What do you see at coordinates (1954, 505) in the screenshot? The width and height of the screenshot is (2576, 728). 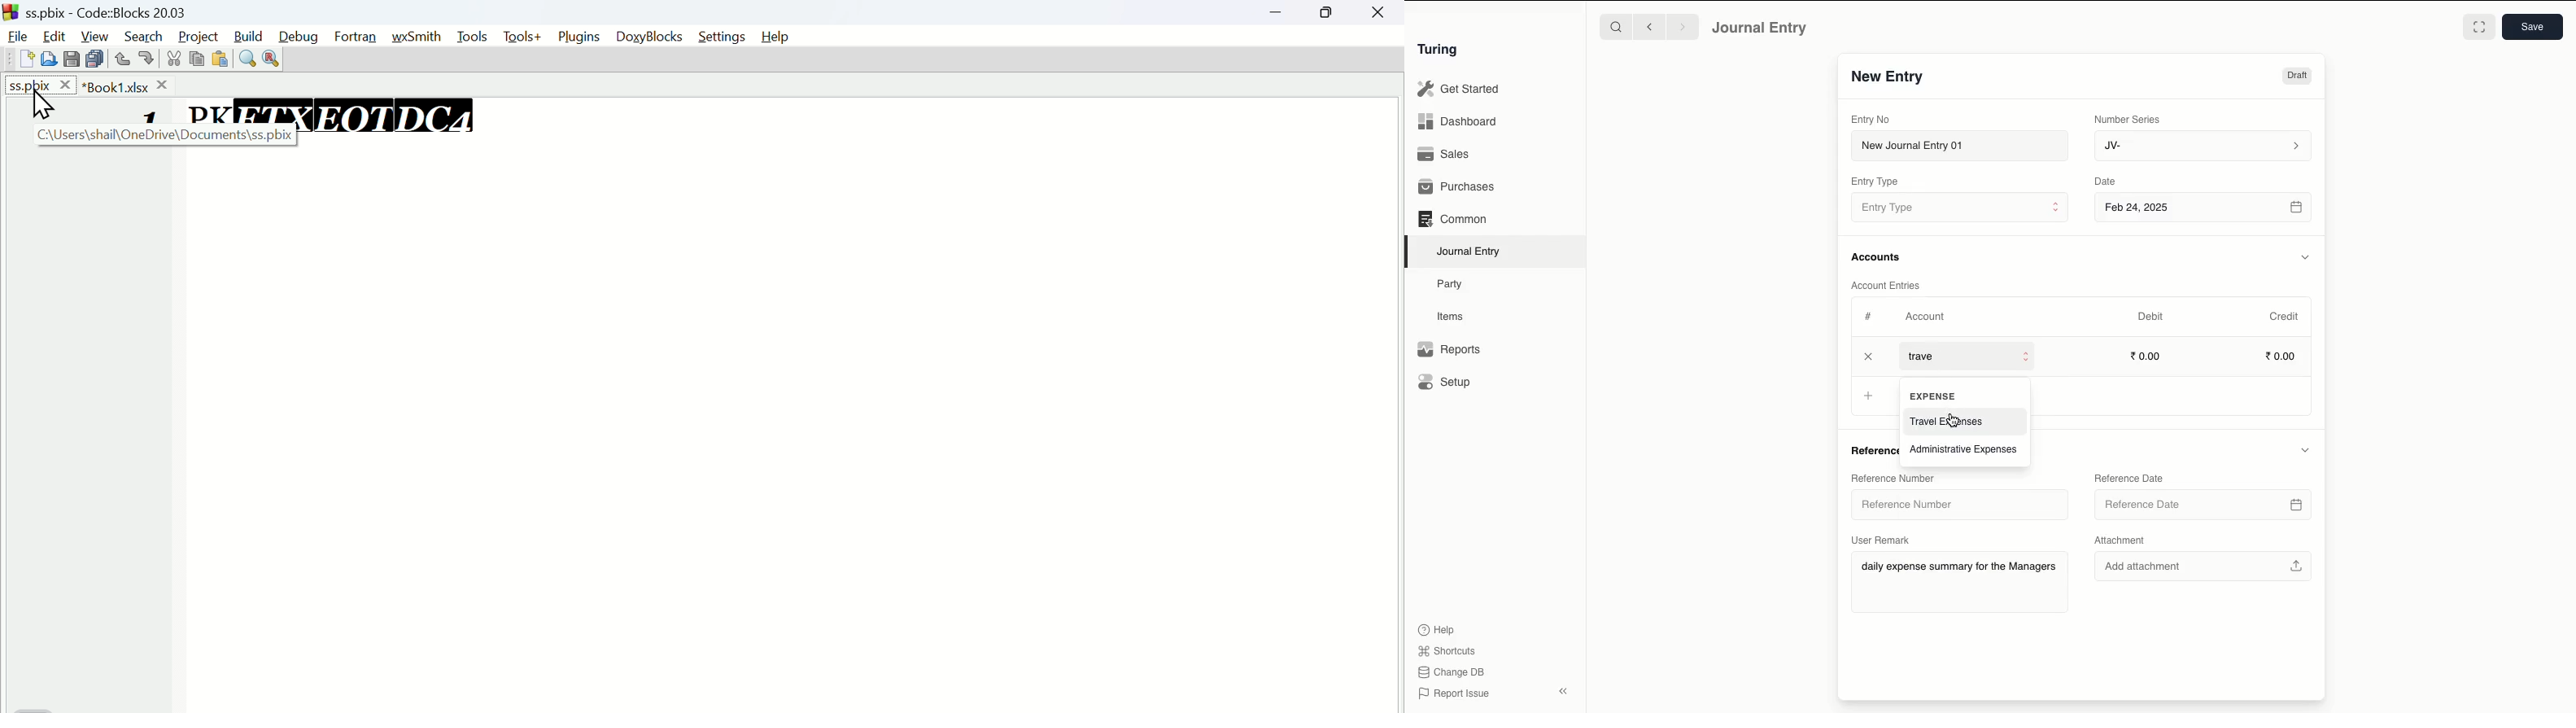 I see `Reference Number` at bounding box center [1954, 505].